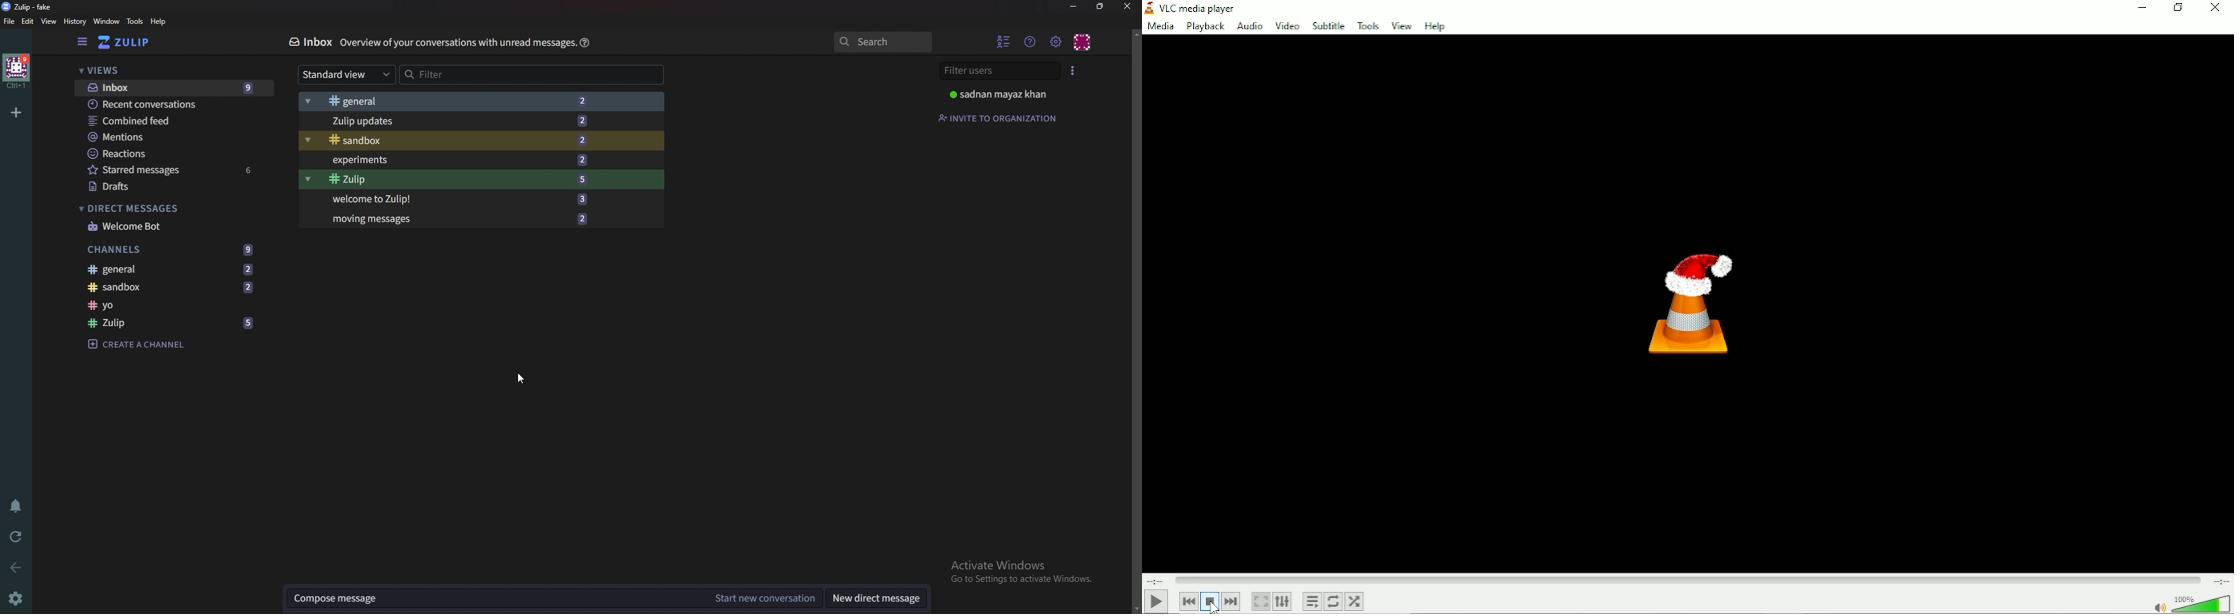 The height and width of the screenshot is (616, 2240). What do you see at coordinates (1001, 116) in the screenshot?
I see `Invite to organization` at bounding box center [1001, 116].